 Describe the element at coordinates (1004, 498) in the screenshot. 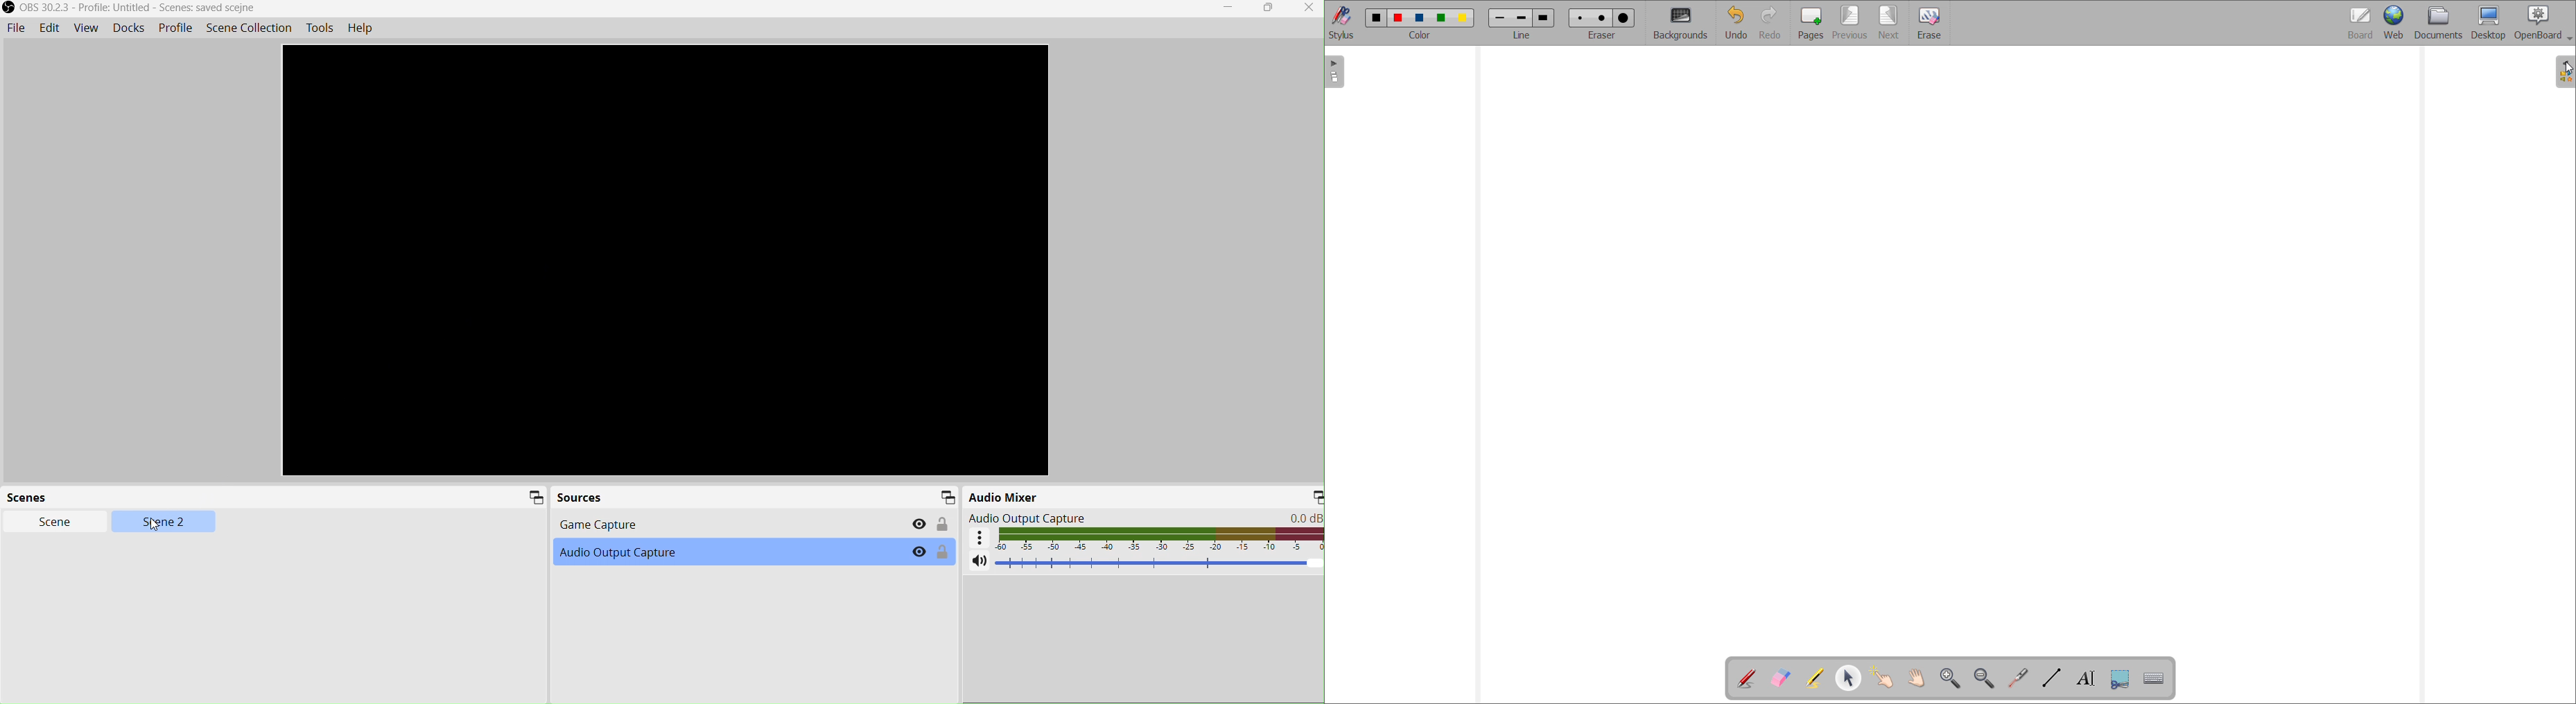

I see `Audio Mixer` at that location.